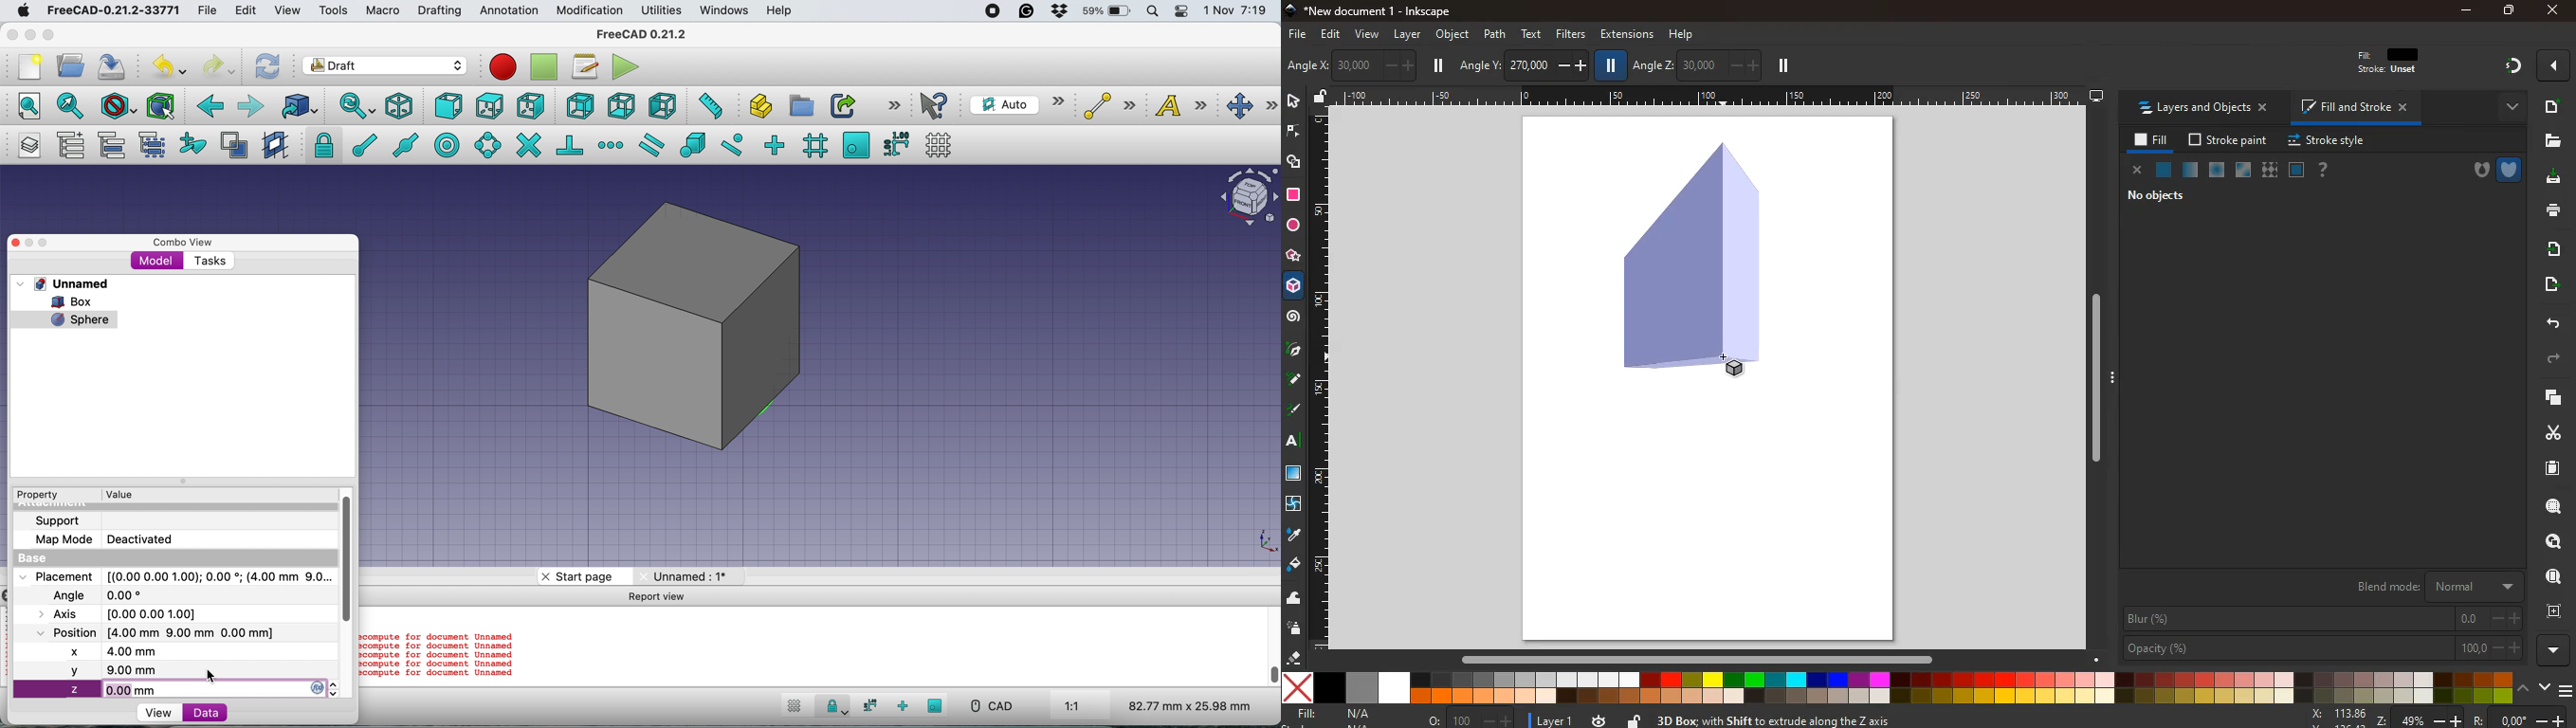 The image size is (2576, 728). Describe the element at coordinates (2524, 689) in the screenshot. I see `up` at that location.